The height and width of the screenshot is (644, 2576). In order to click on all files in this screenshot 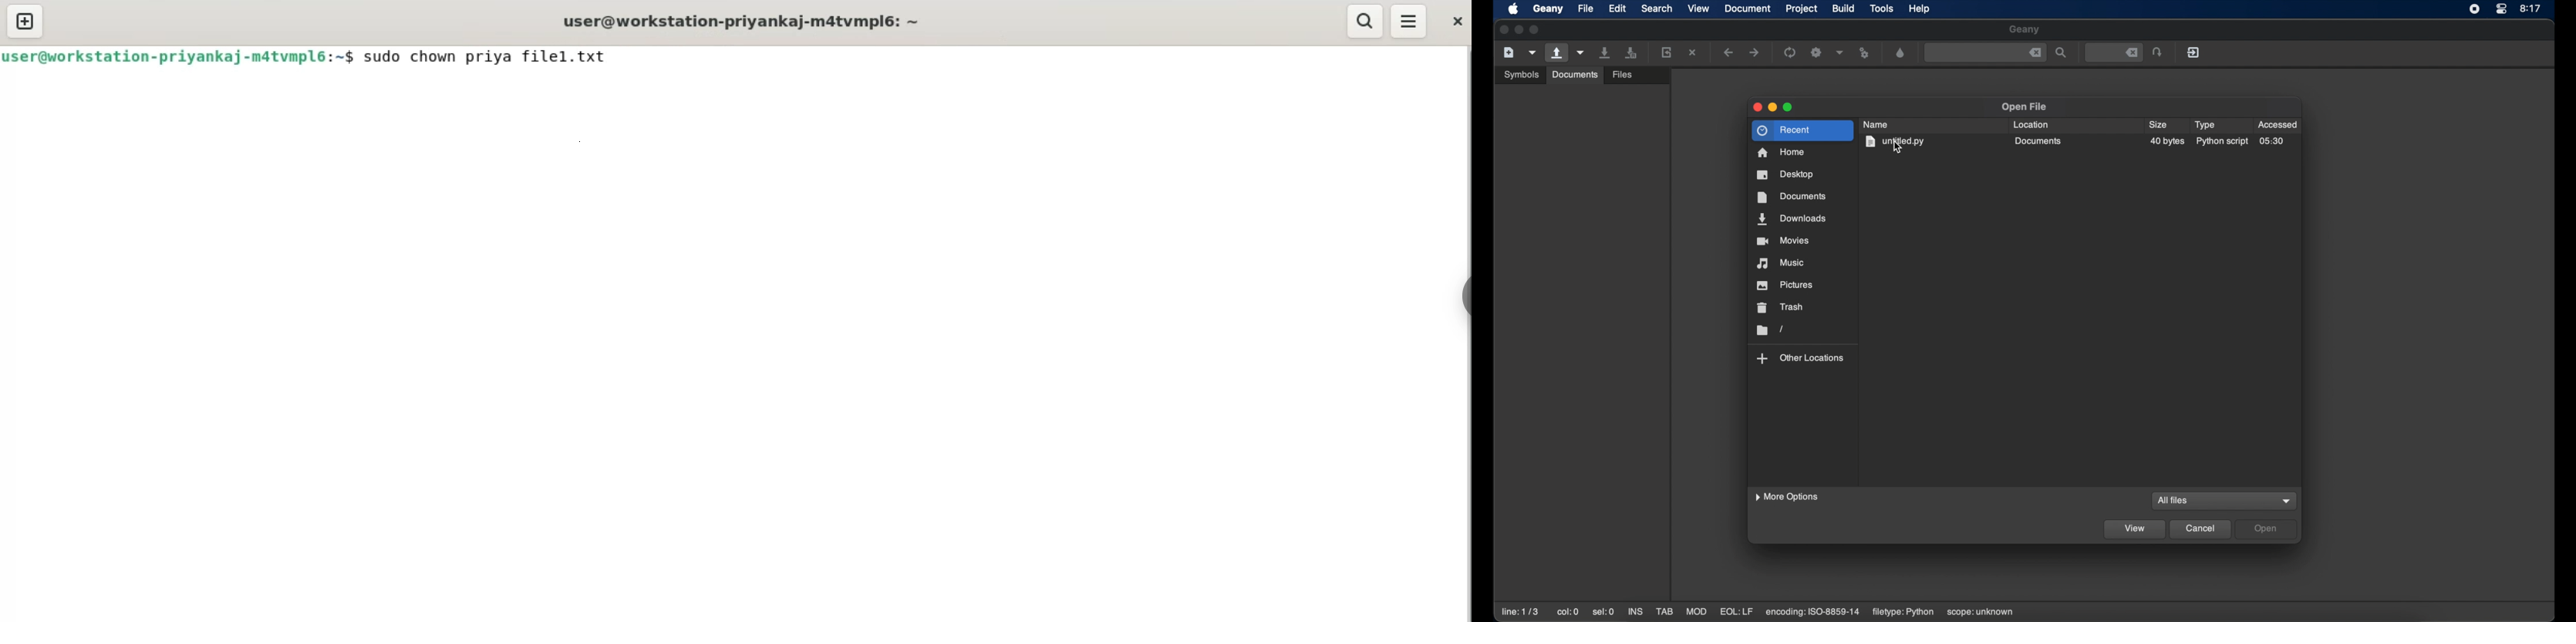, I will do `click(2175, 500)`.